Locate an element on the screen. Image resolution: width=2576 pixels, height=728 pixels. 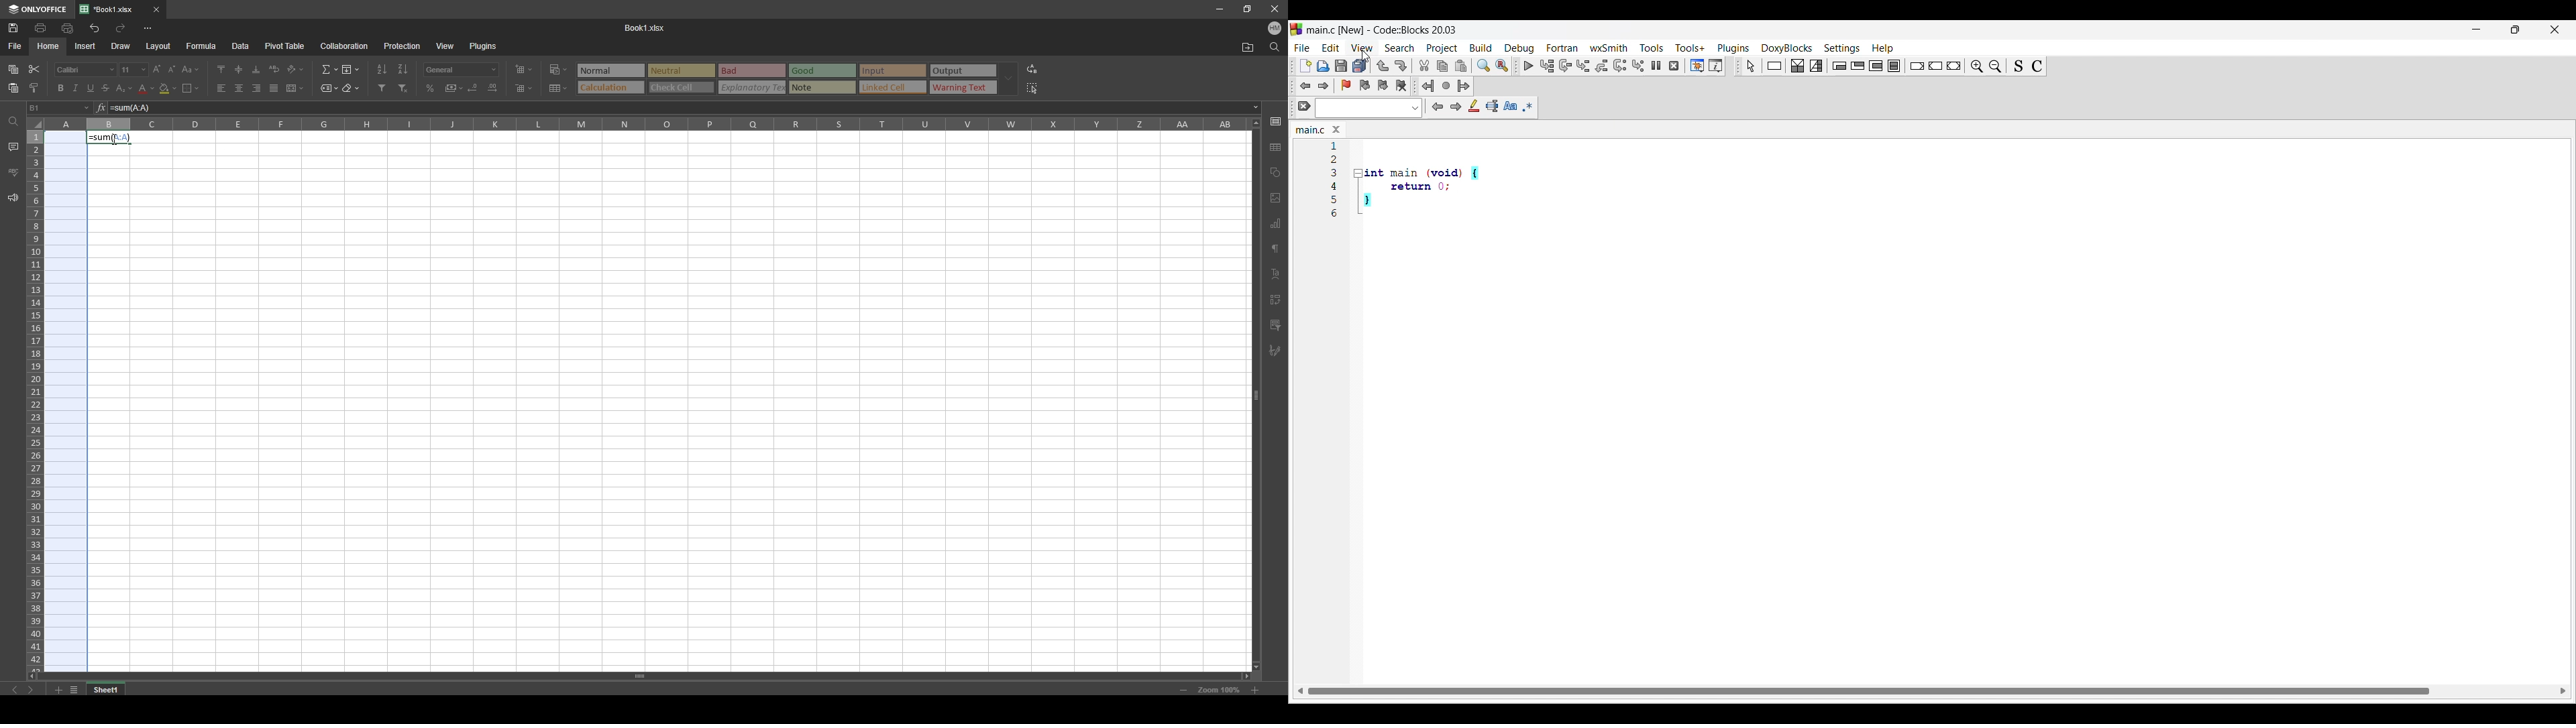
spell check is located at coordinates (13, 172).